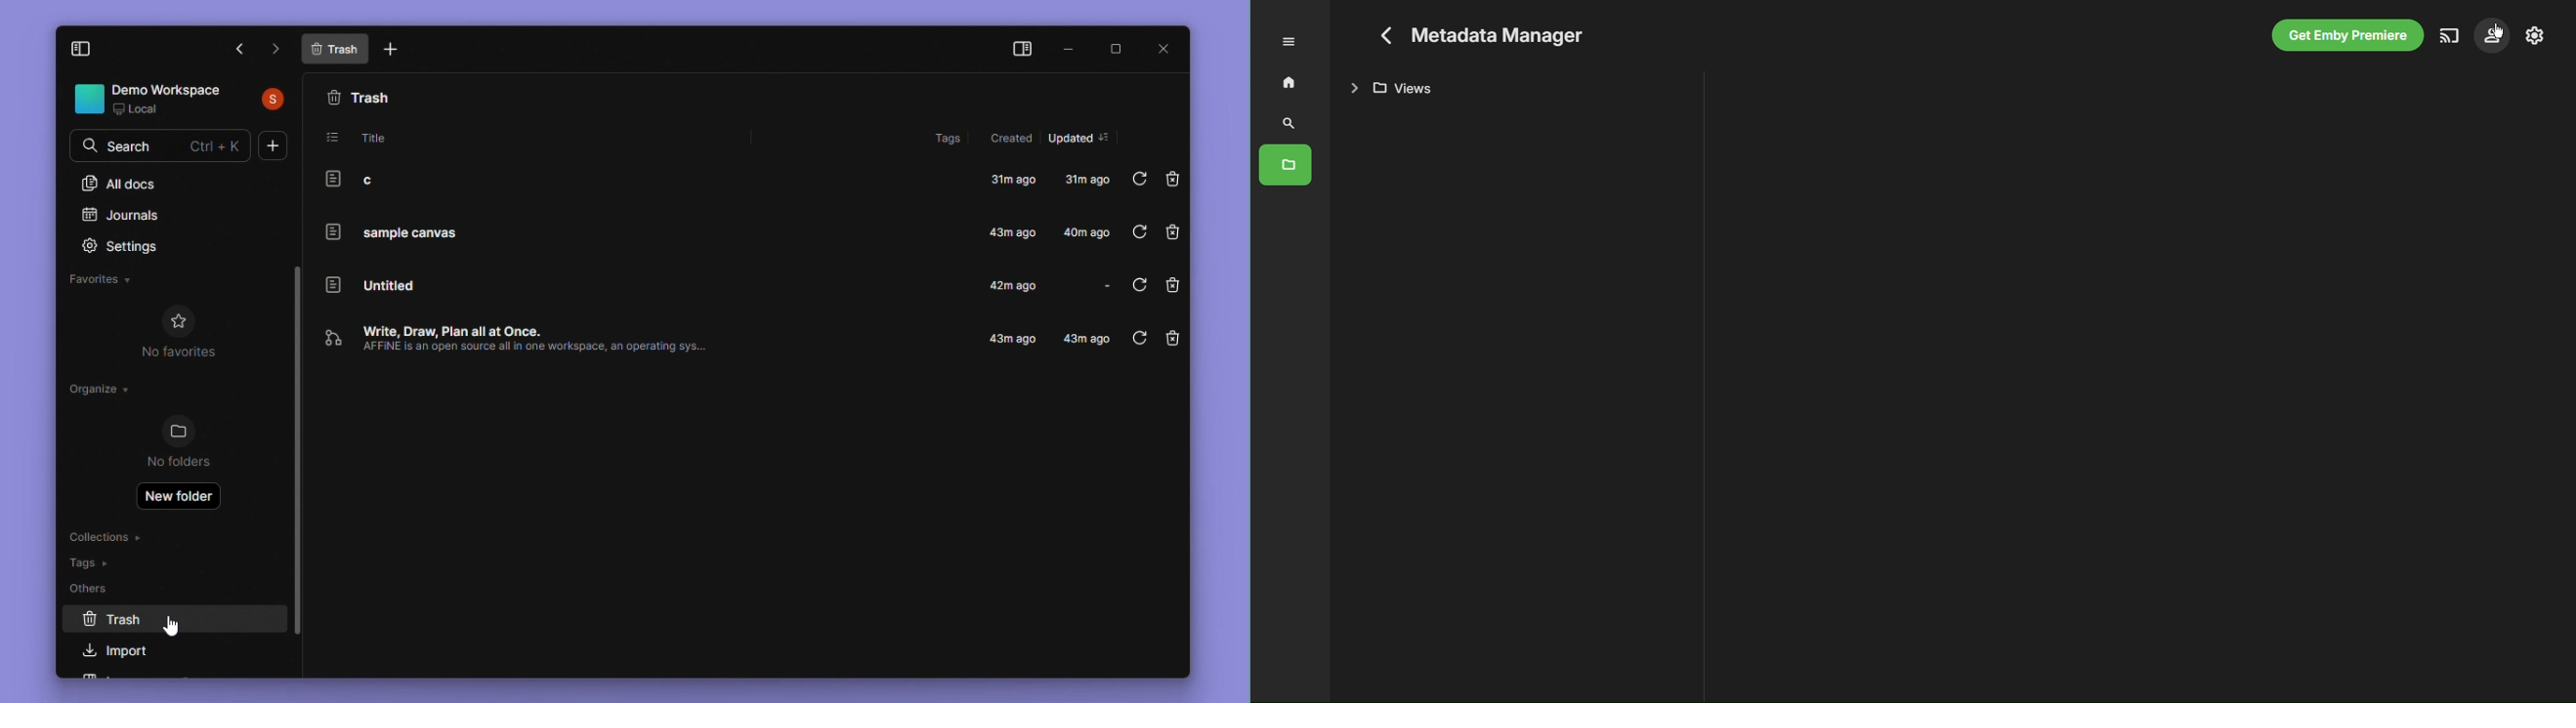 Image resolution: width=2576 pixels, height=728 pixels. What do you see at coordinates (173, 625) in the screenshot?
I see `cursor` at bounding box center [173, 625].